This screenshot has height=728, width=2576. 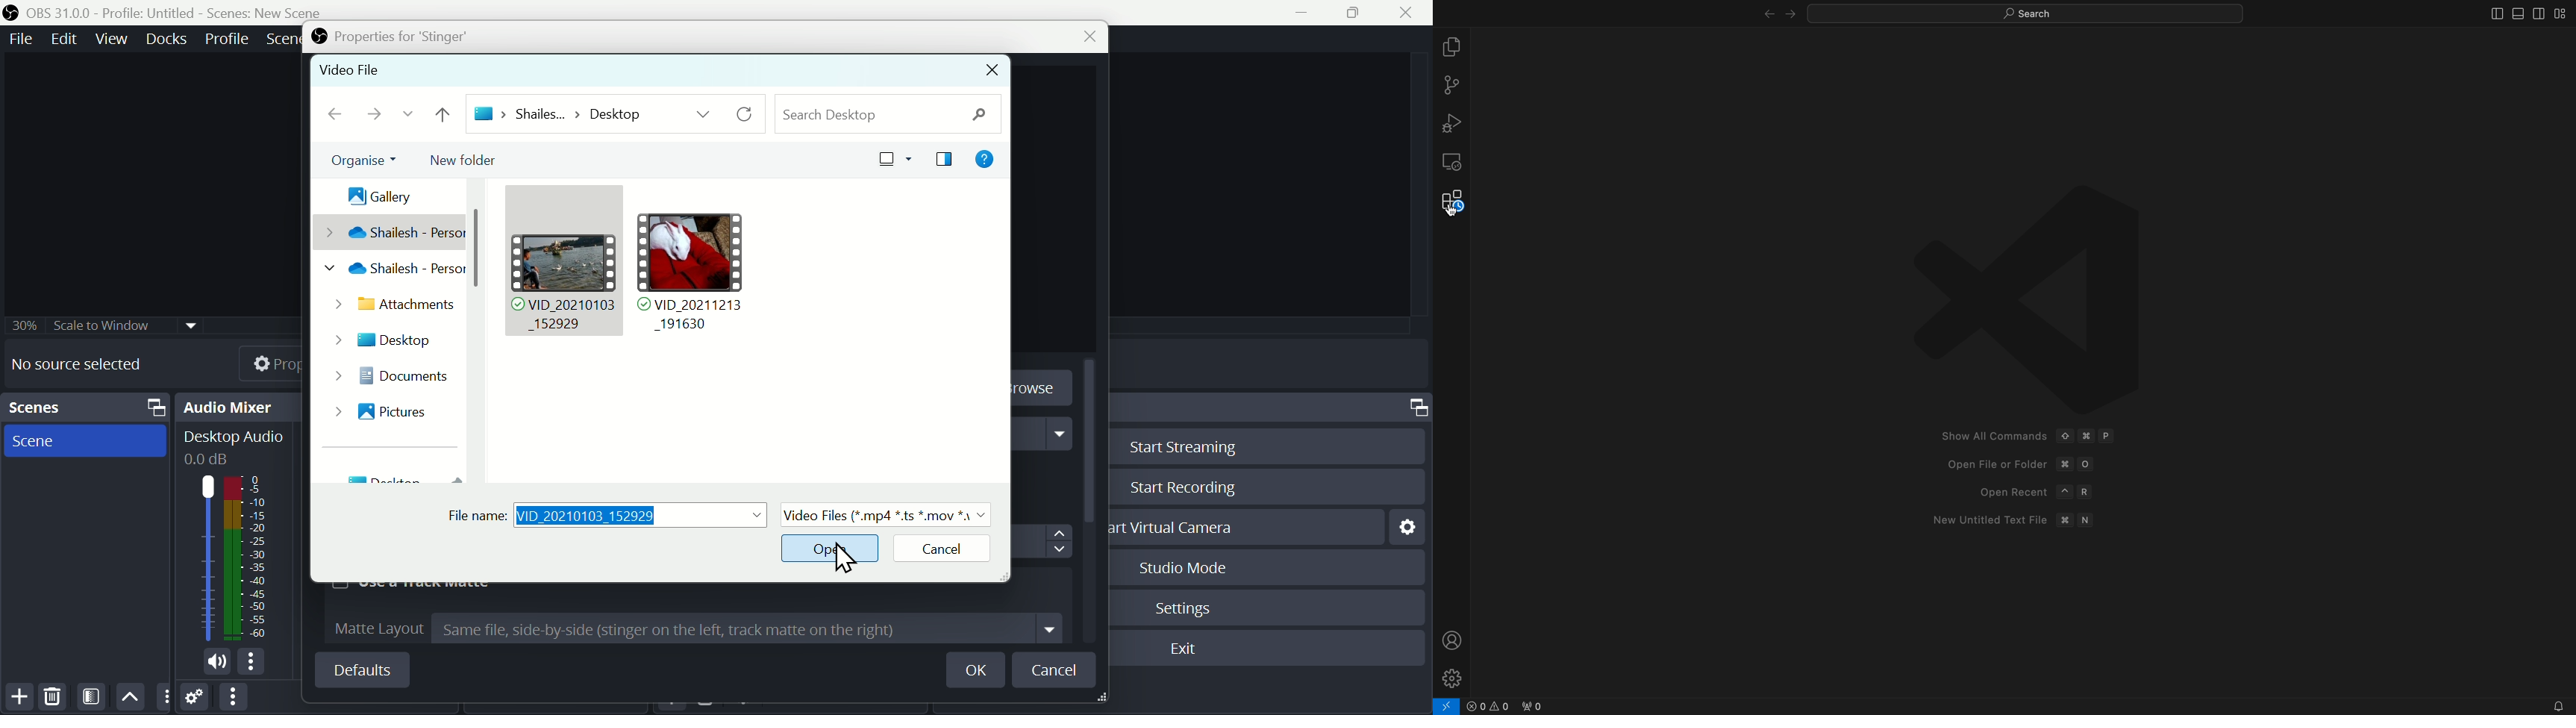 I want to click on Close, so click(x=1412, y=12).